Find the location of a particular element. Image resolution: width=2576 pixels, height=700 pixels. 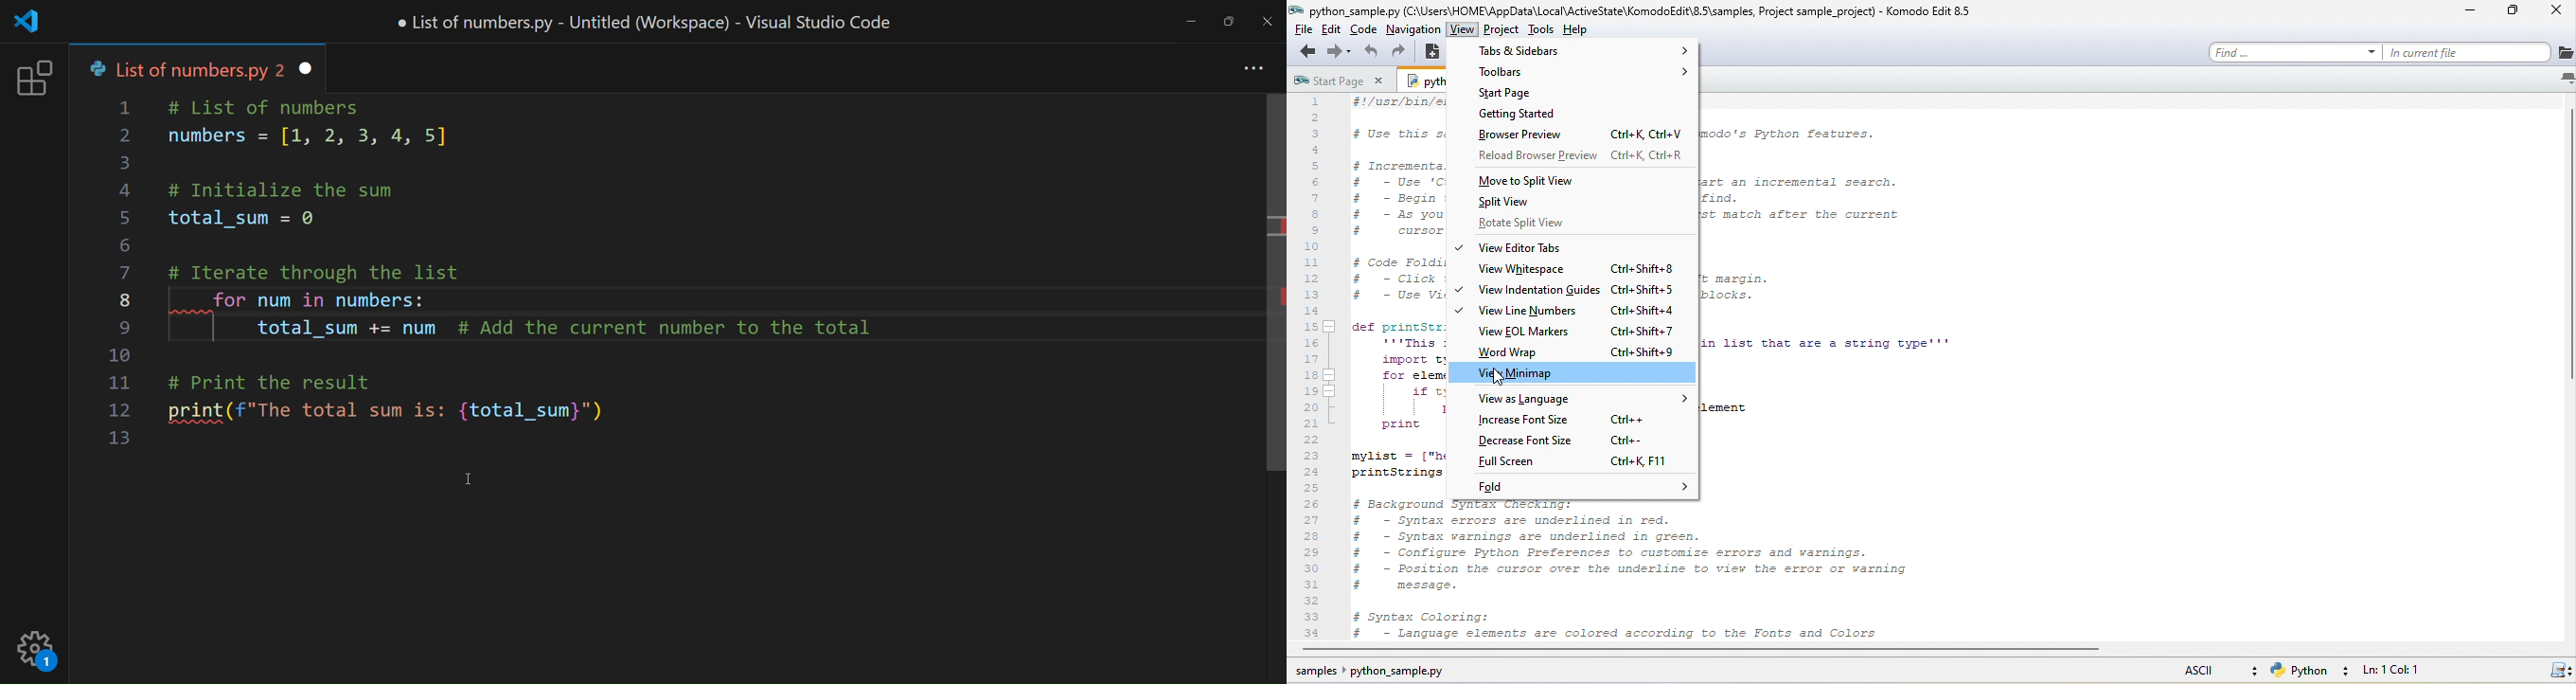

line number is located at coordinates (123, 278).